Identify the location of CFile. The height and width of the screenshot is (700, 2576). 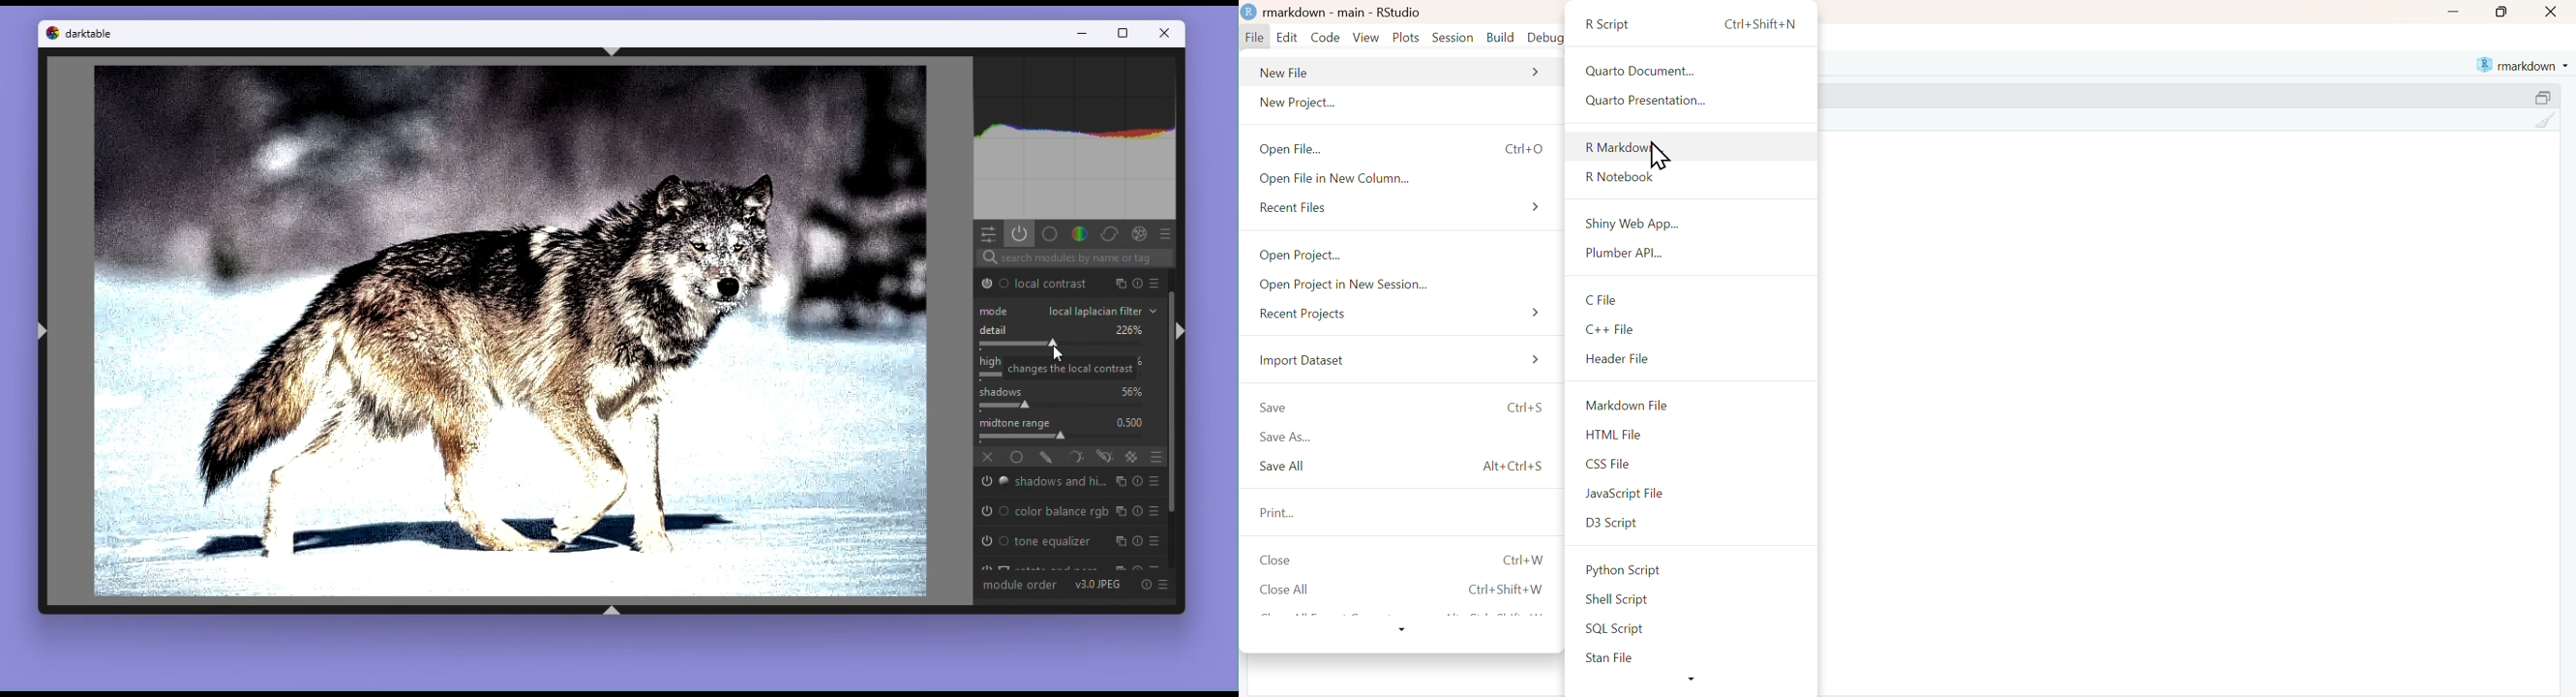
(1692, 300).